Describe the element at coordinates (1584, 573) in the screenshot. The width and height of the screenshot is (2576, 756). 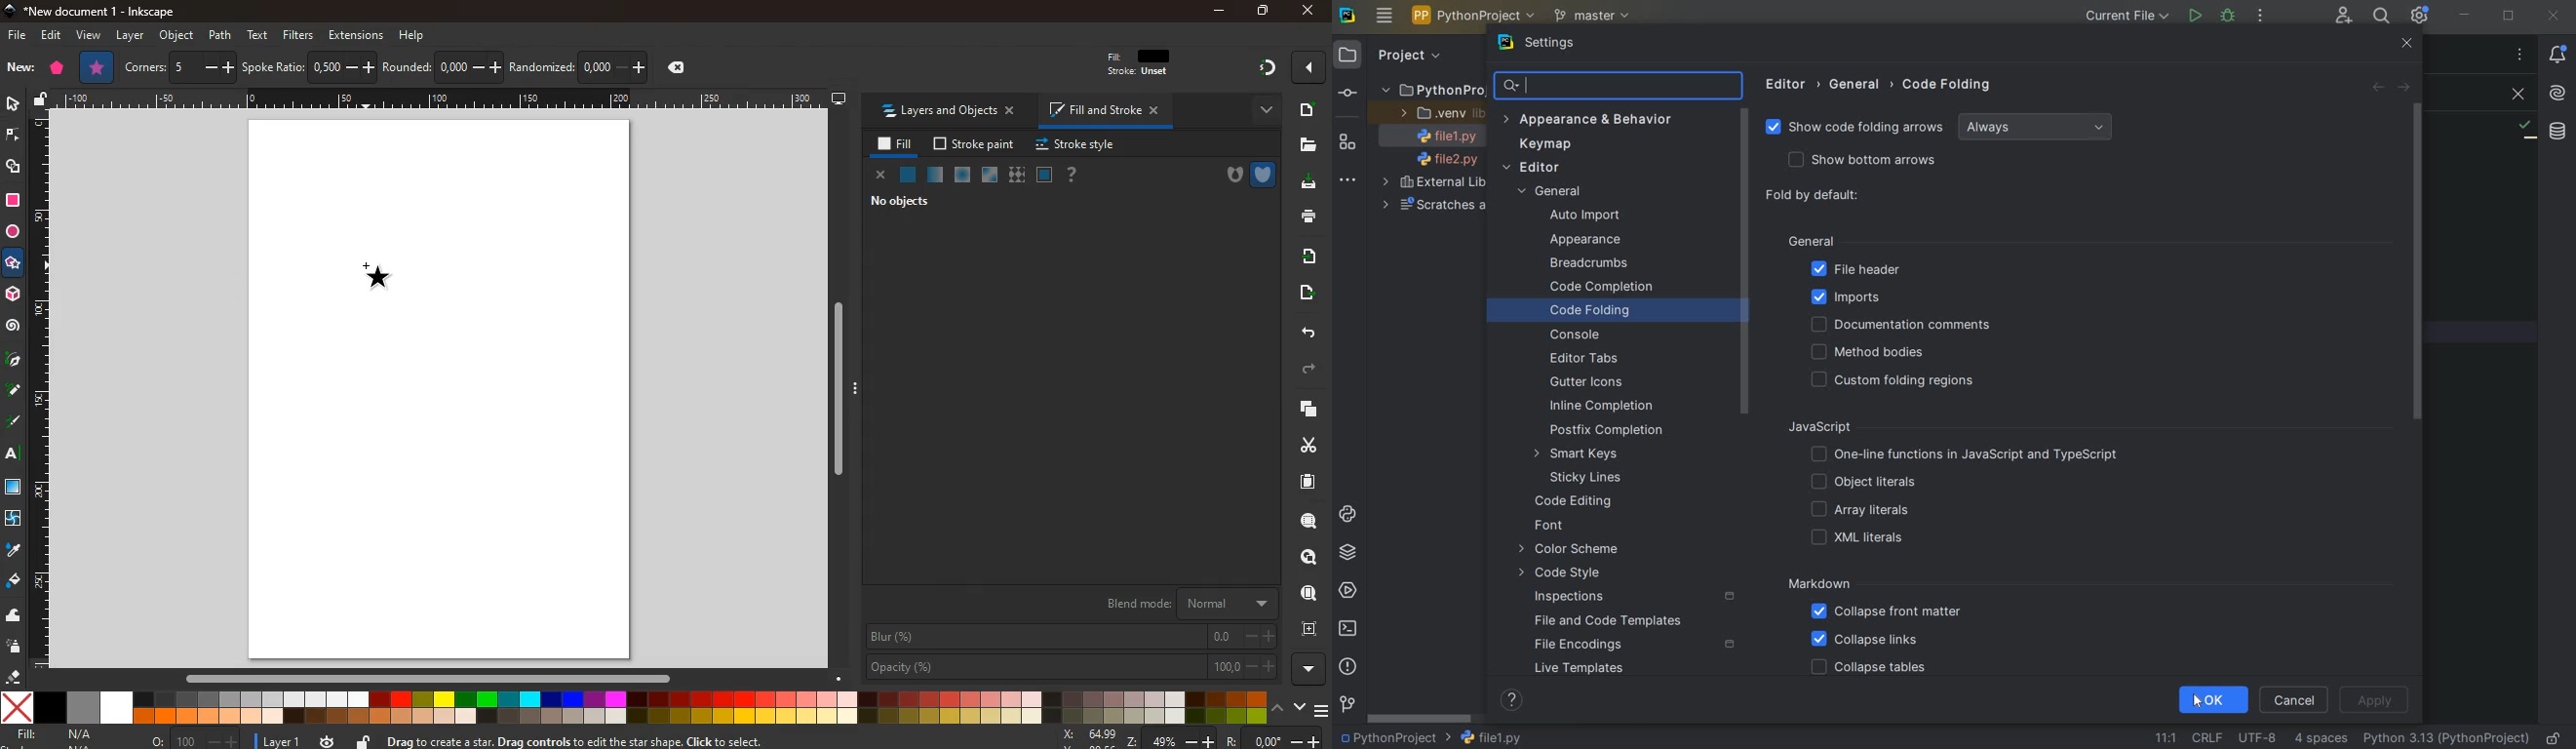
I see `CODE STYLE` at that location.